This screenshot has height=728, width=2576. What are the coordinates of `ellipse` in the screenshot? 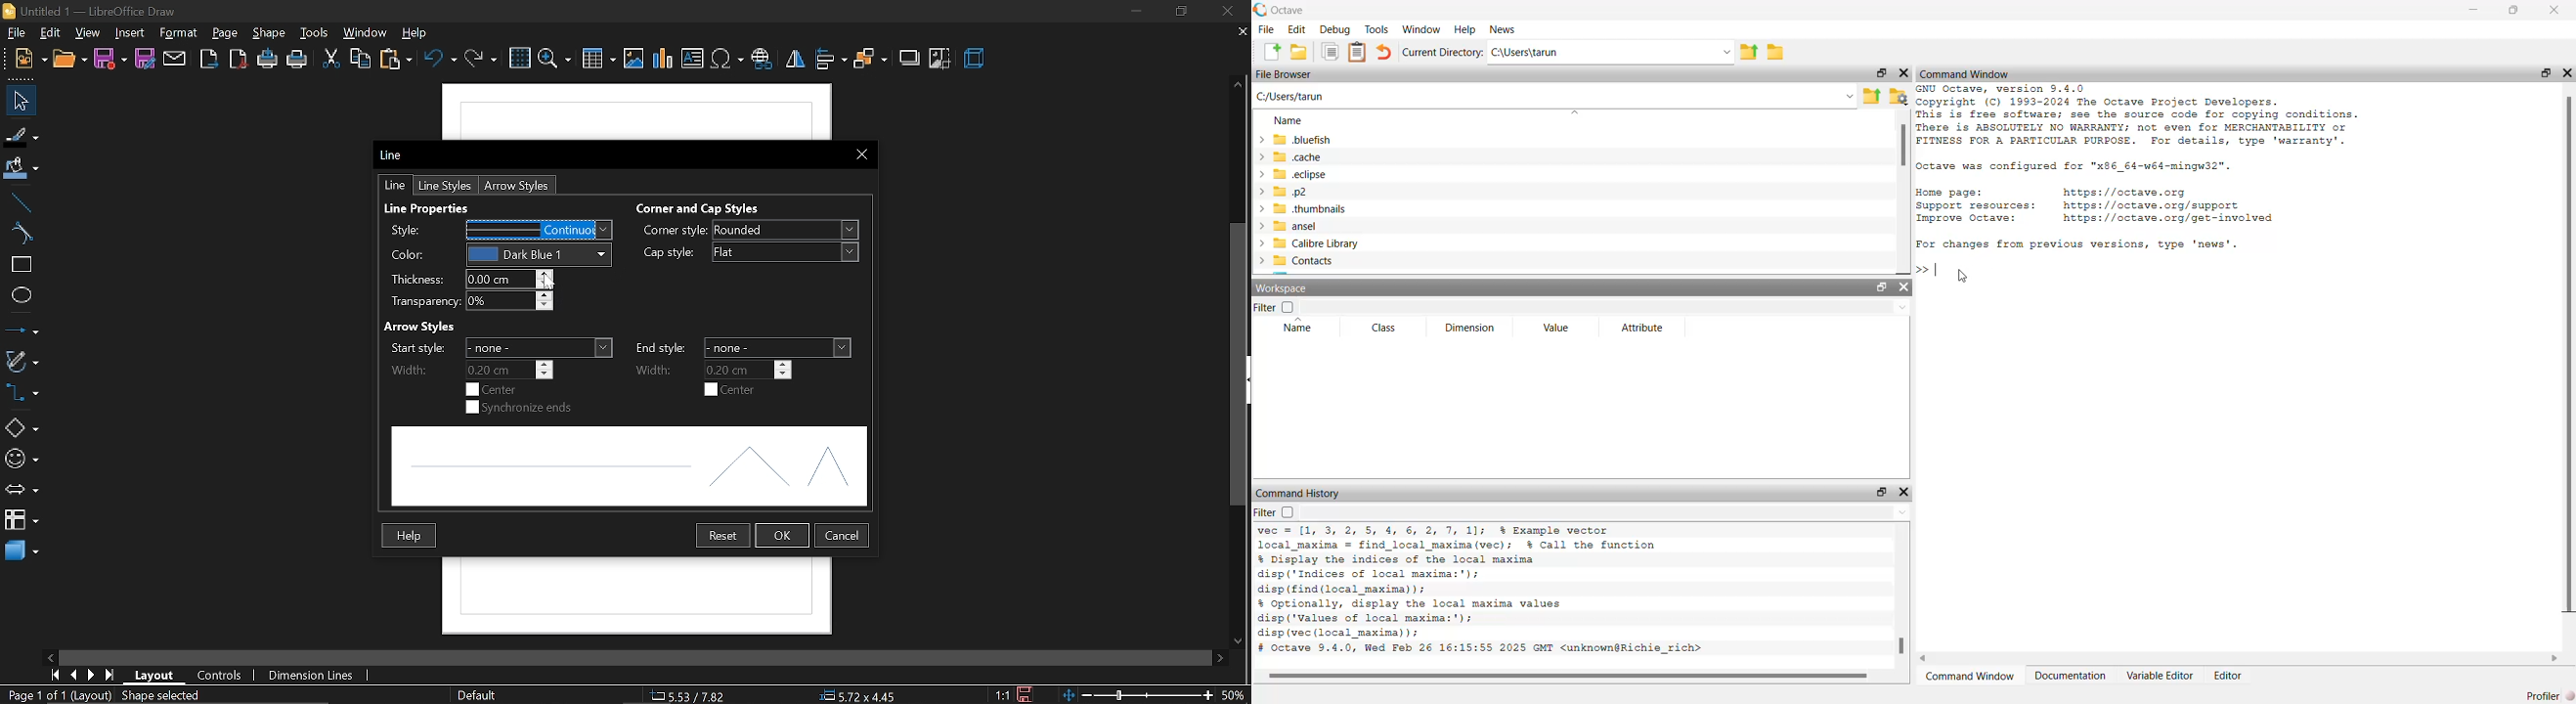 It's located at (22, 298).